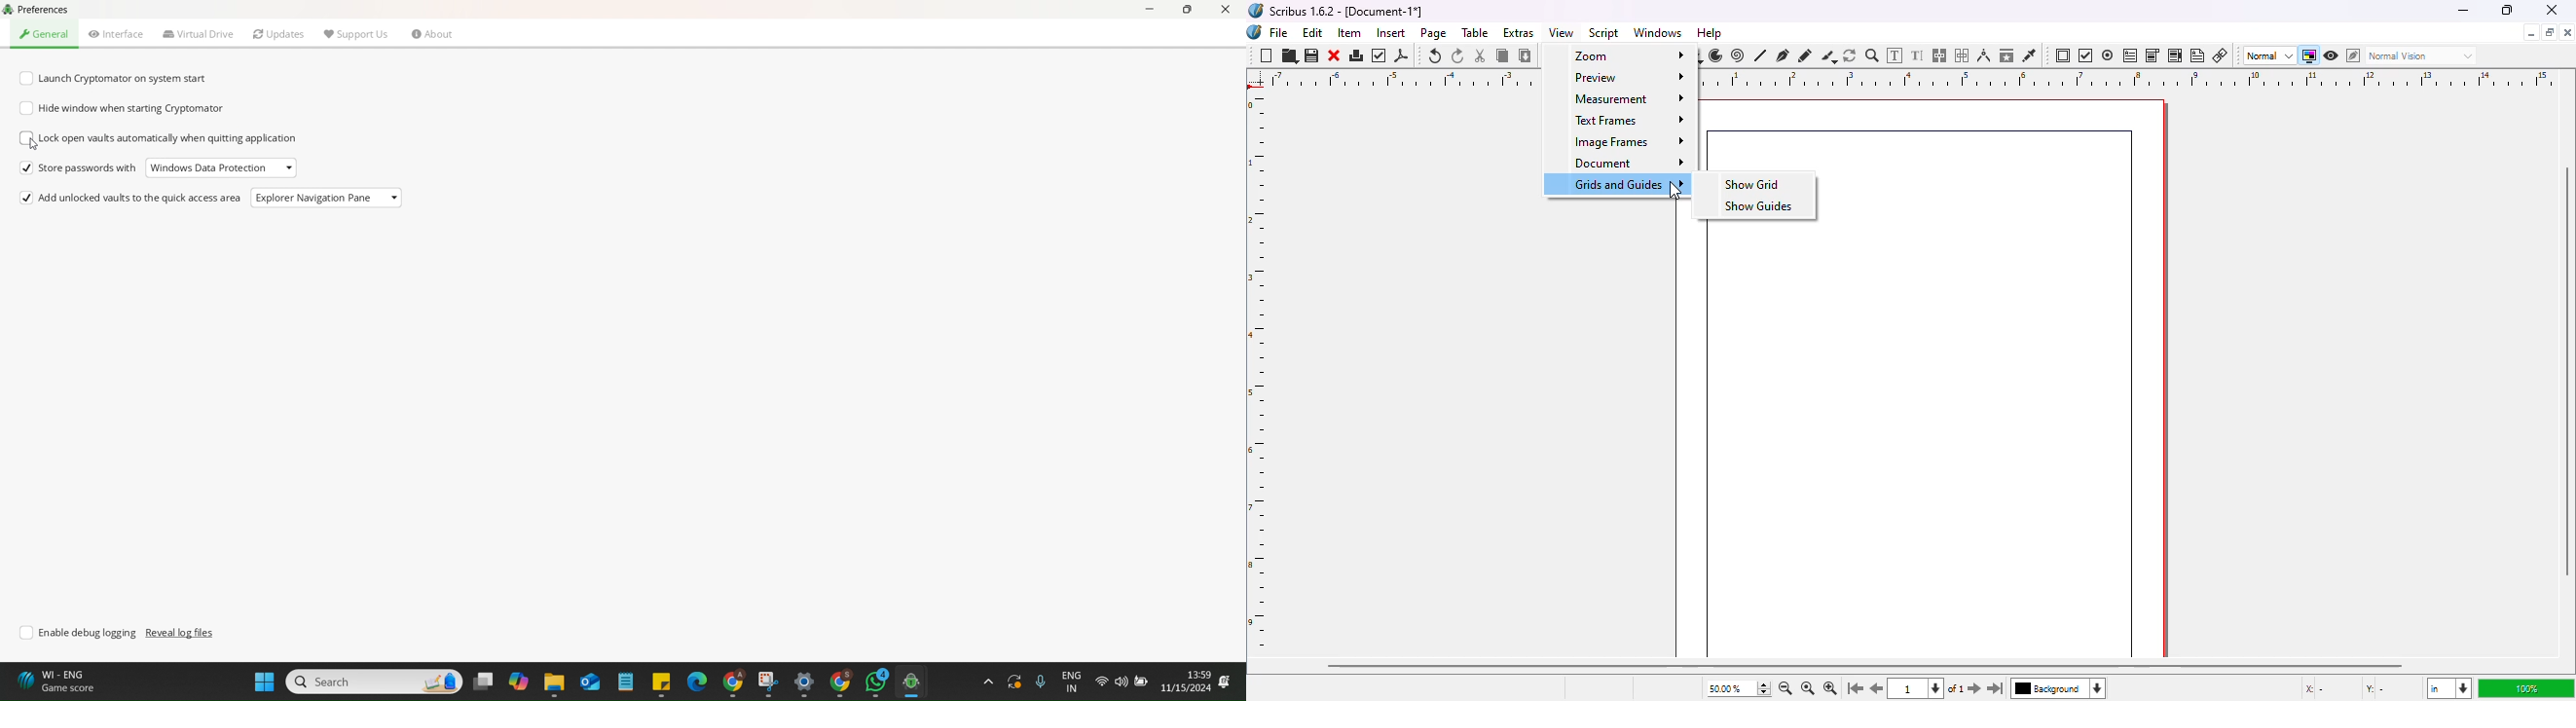 Image resolution: width=2576 pixels, height=728 pixels. Describe the element at coordinates (2064, 690) in the screenshot. I see `background` at that location.